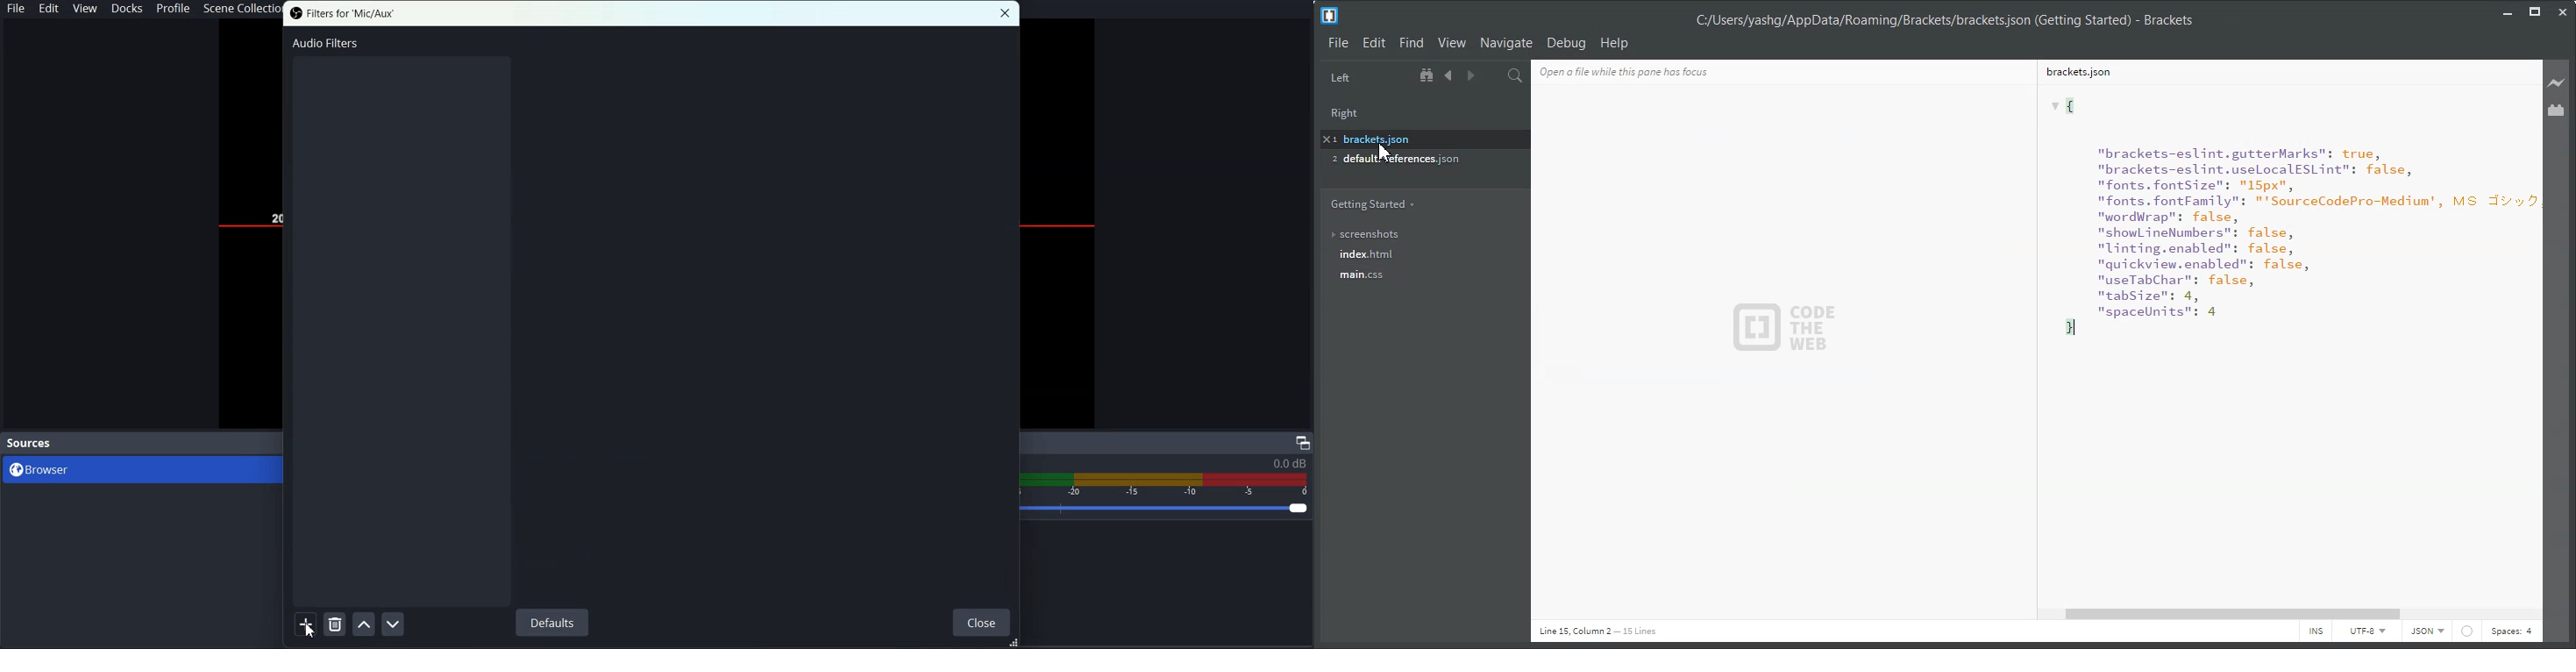 Image resolution: width=2576 pixels, height=672 pixels. Describe the element at coordinates (1420, 234) in the screenshot. I see `Screenshots` at that location.